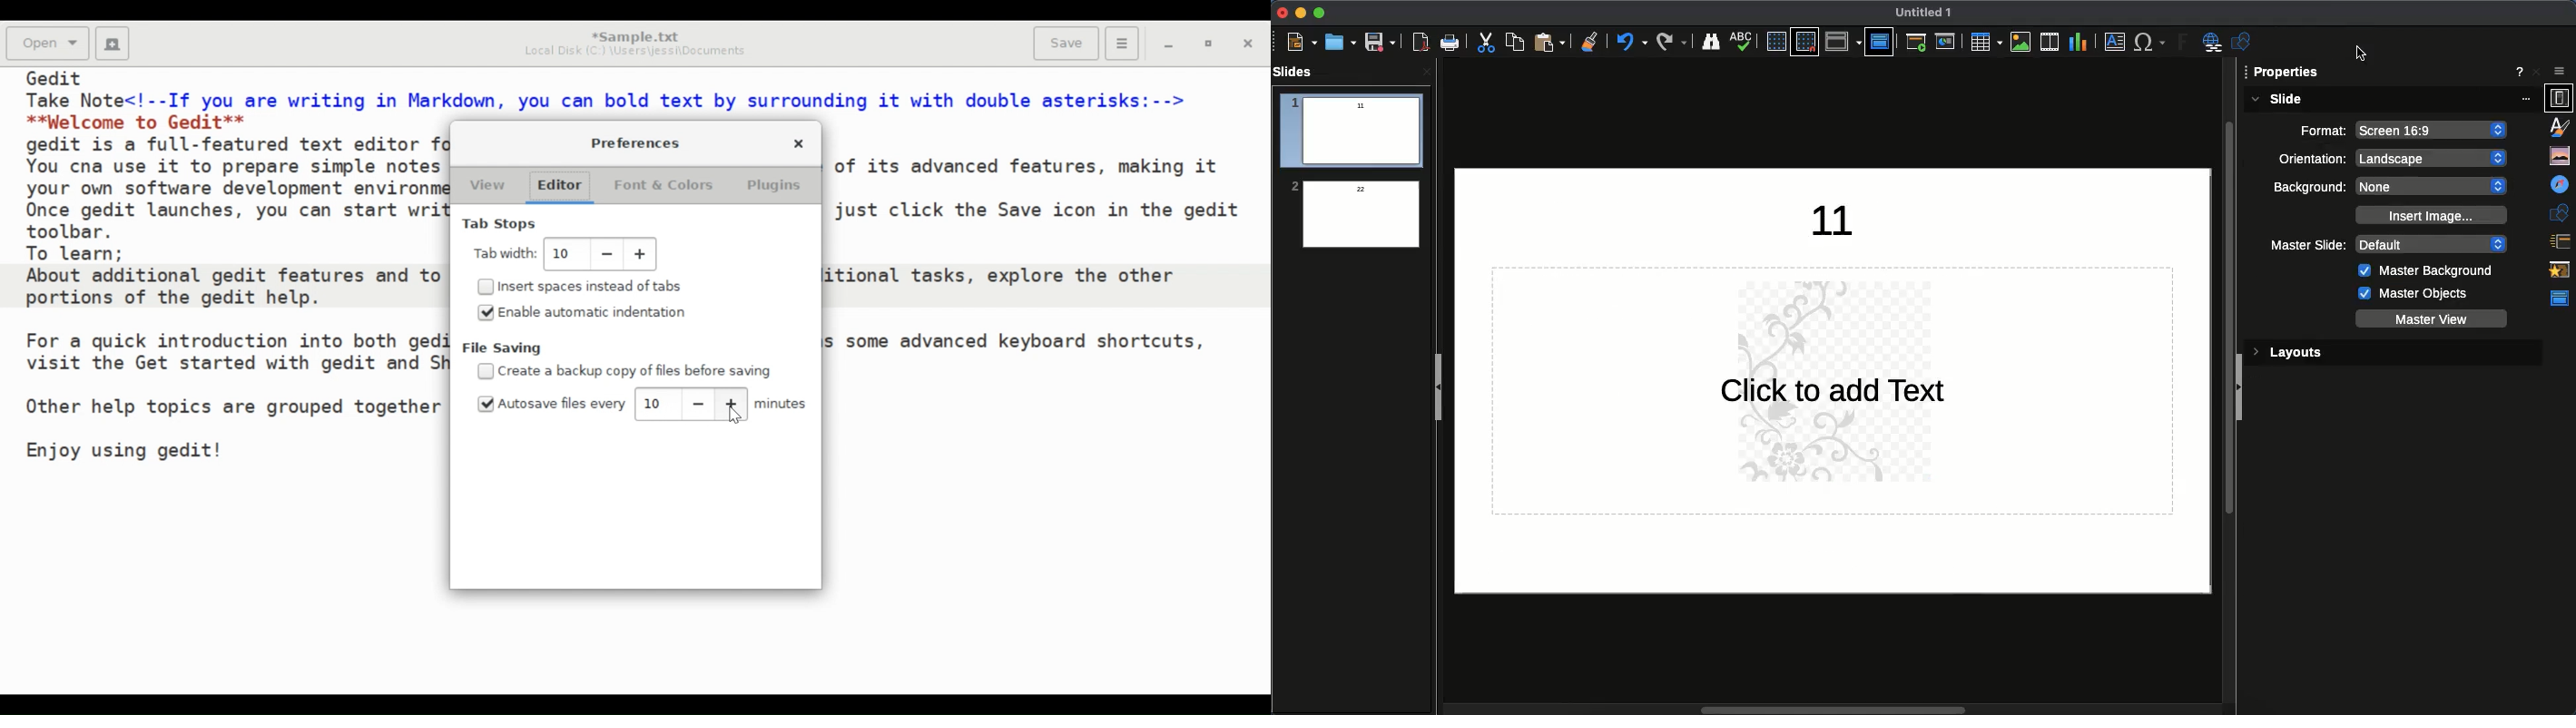 The height and width of the screenshot is (728, 2576). Describe the element at coordinates (49, 44) in the screenshot. I see `Open` at that location.